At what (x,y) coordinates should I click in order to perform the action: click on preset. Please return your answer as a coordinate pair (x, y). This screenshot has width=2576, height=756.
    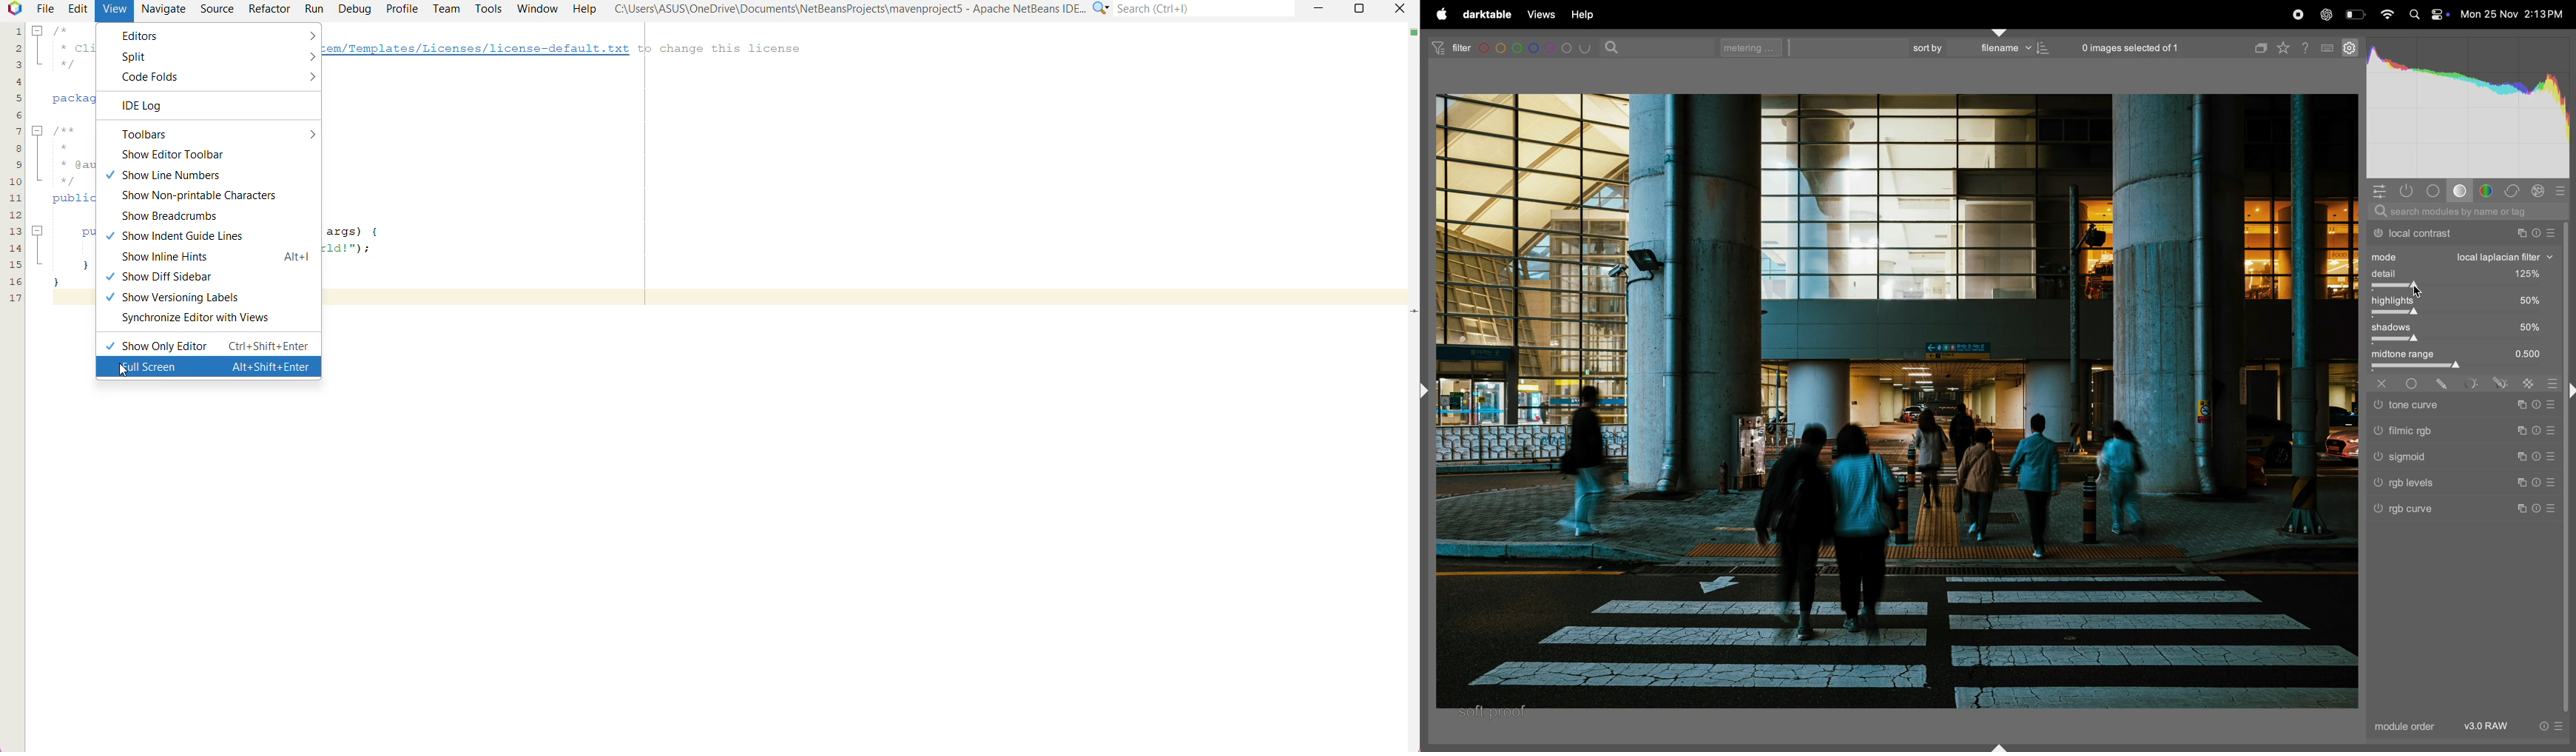
    Looking at the image, I should click on (2552, 483).